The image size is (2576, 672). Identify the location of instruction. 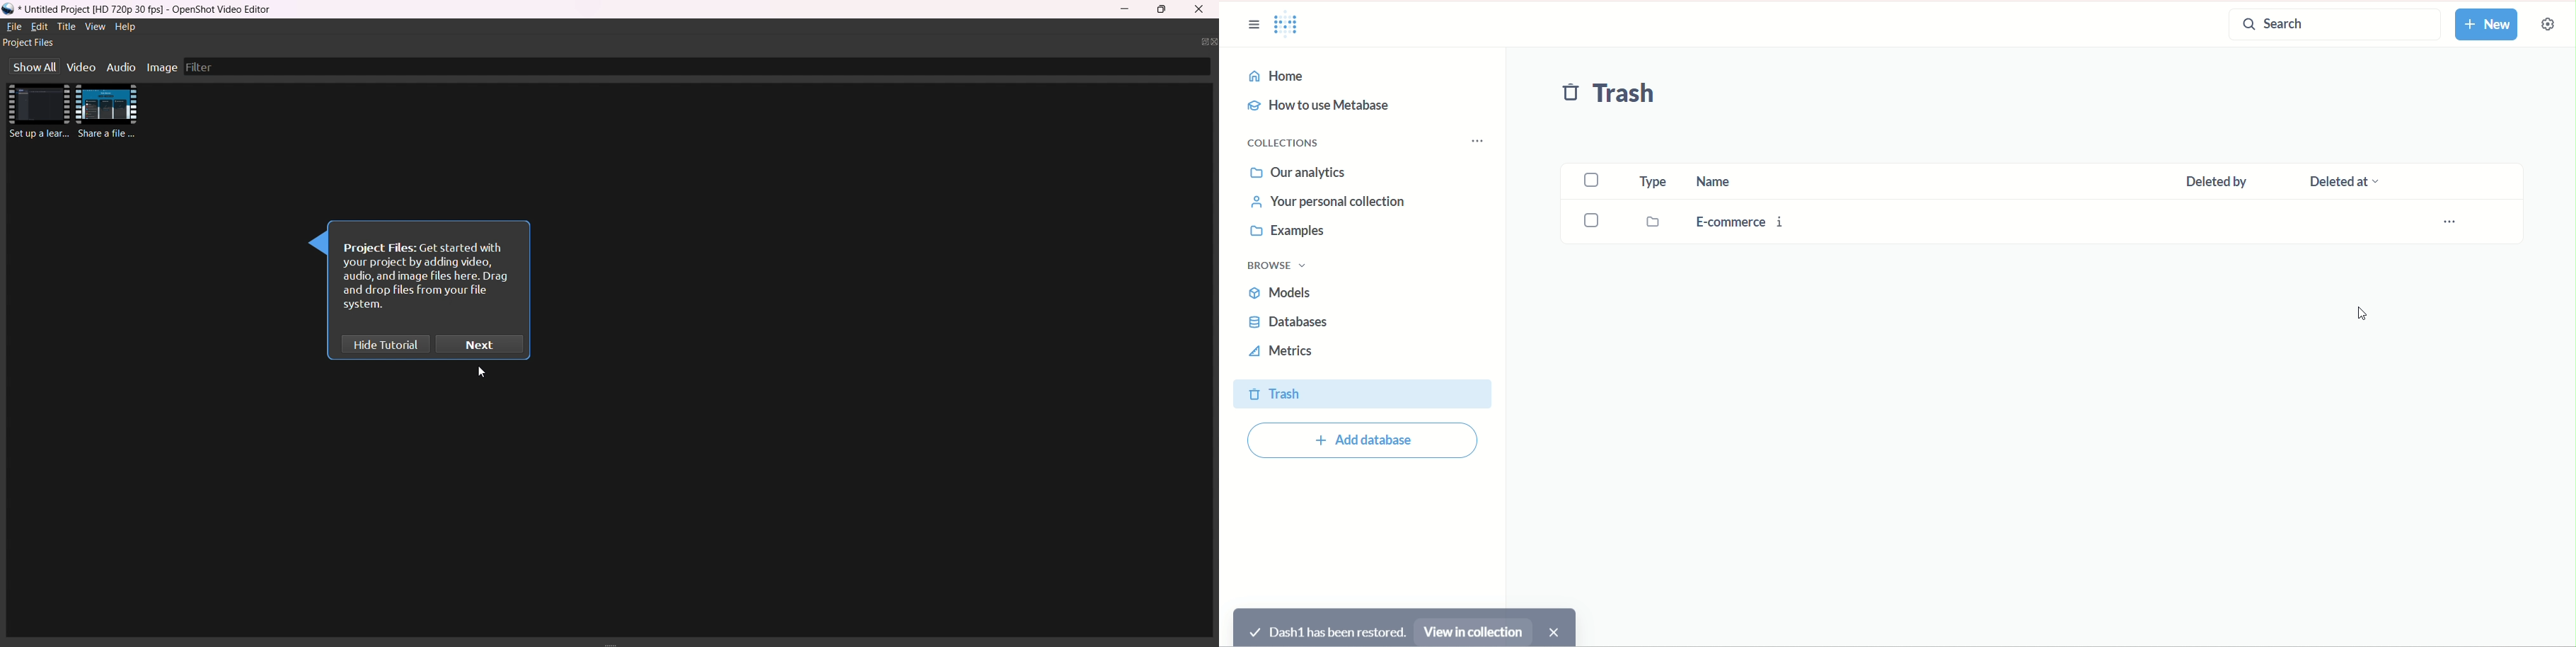
(430, 274).